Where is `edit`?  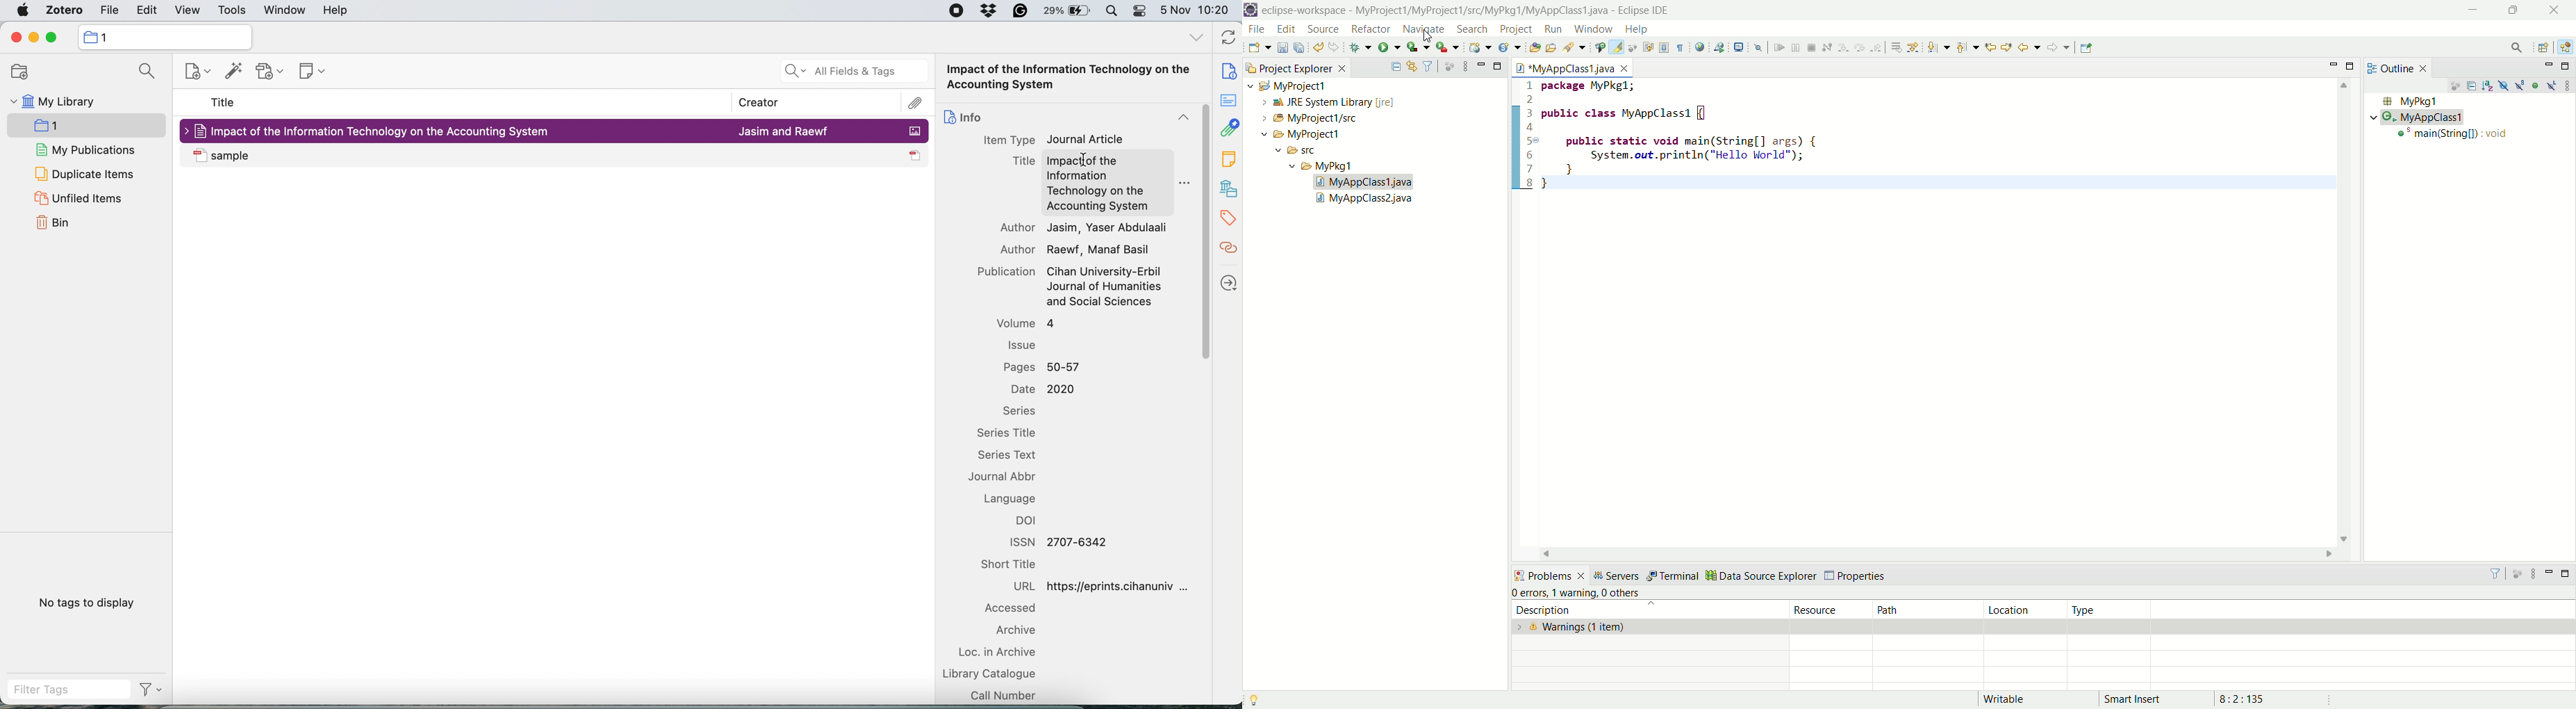
edit is located at coordinates (1286, 31).